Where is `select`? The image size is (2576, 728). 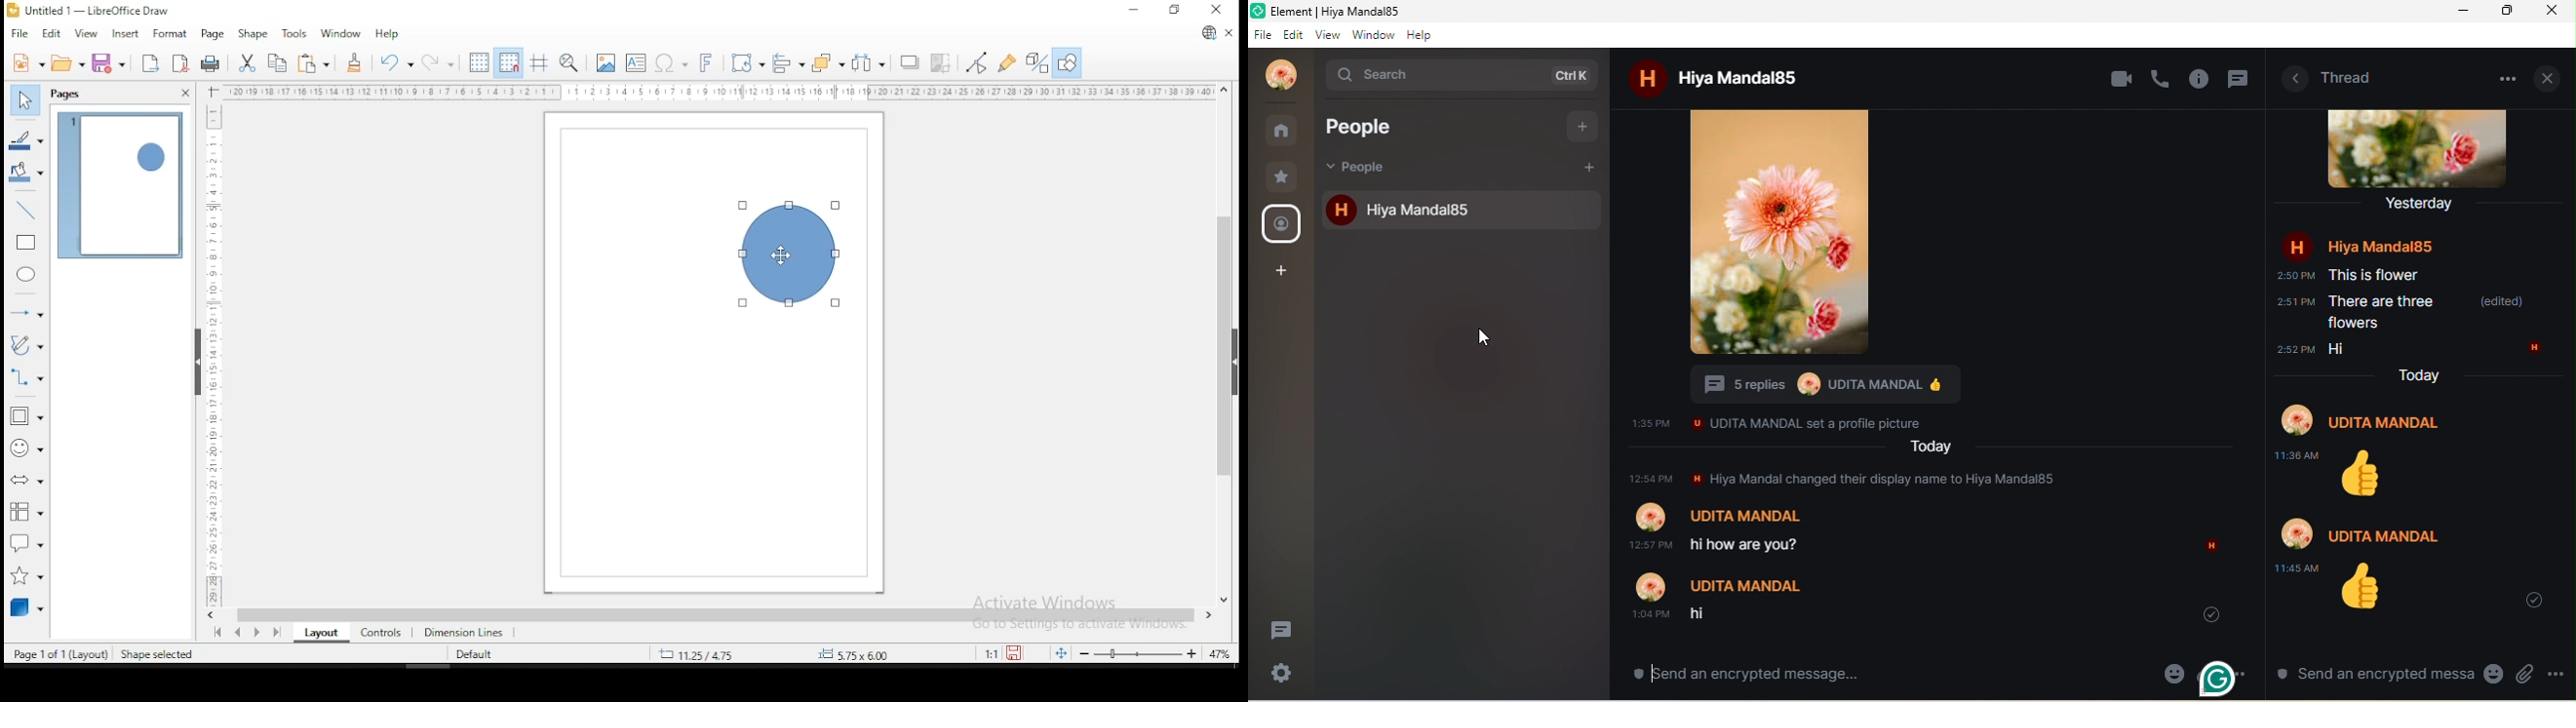 select is located at coordinates (23, 98).